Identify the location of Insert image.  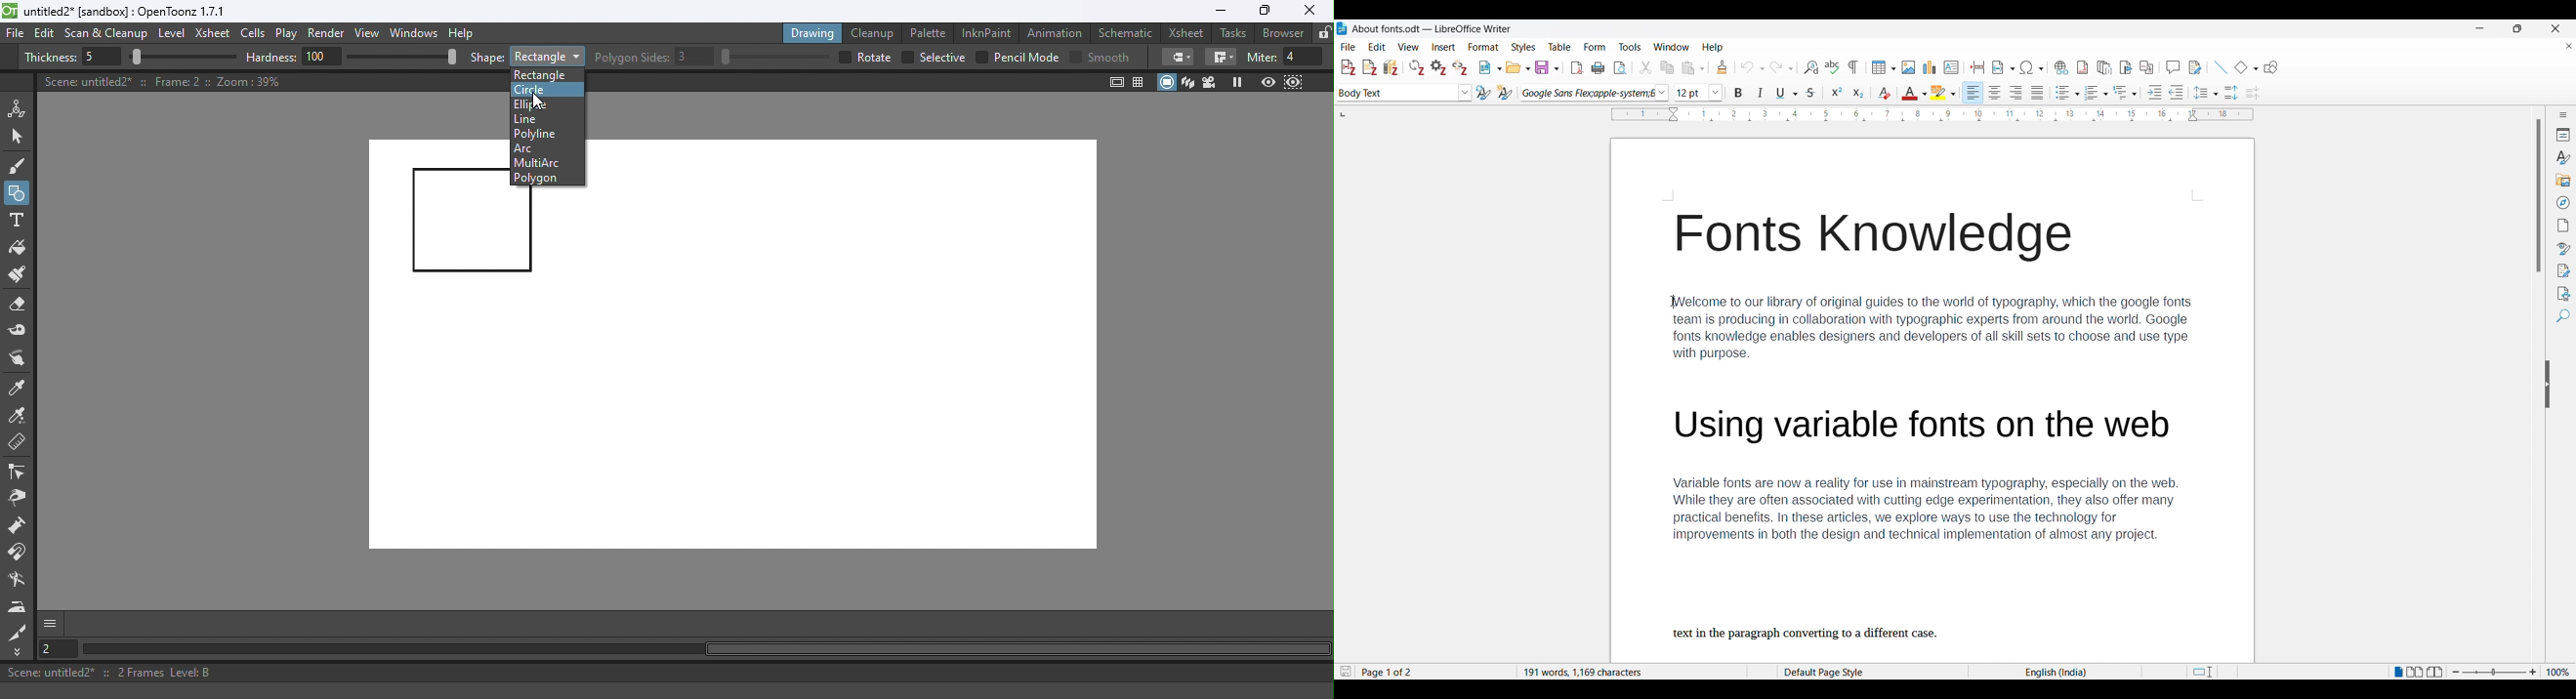
(1909, 67).